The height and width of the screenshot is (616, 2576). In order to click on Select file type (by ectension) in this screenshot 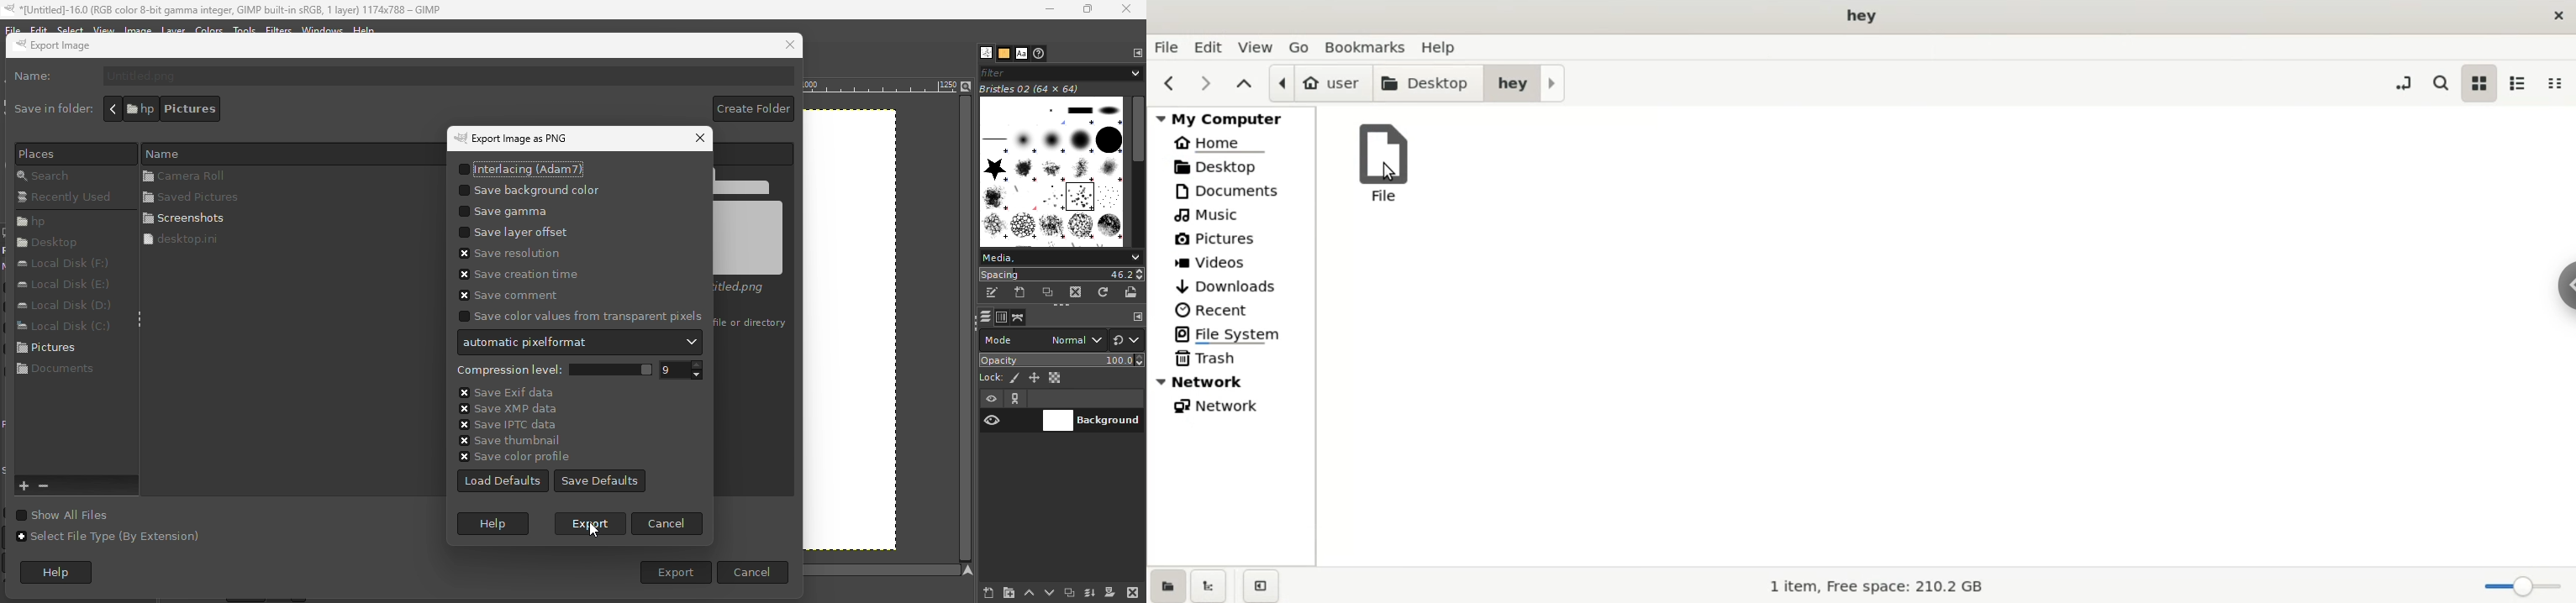, I will do `click(110, 543)`.